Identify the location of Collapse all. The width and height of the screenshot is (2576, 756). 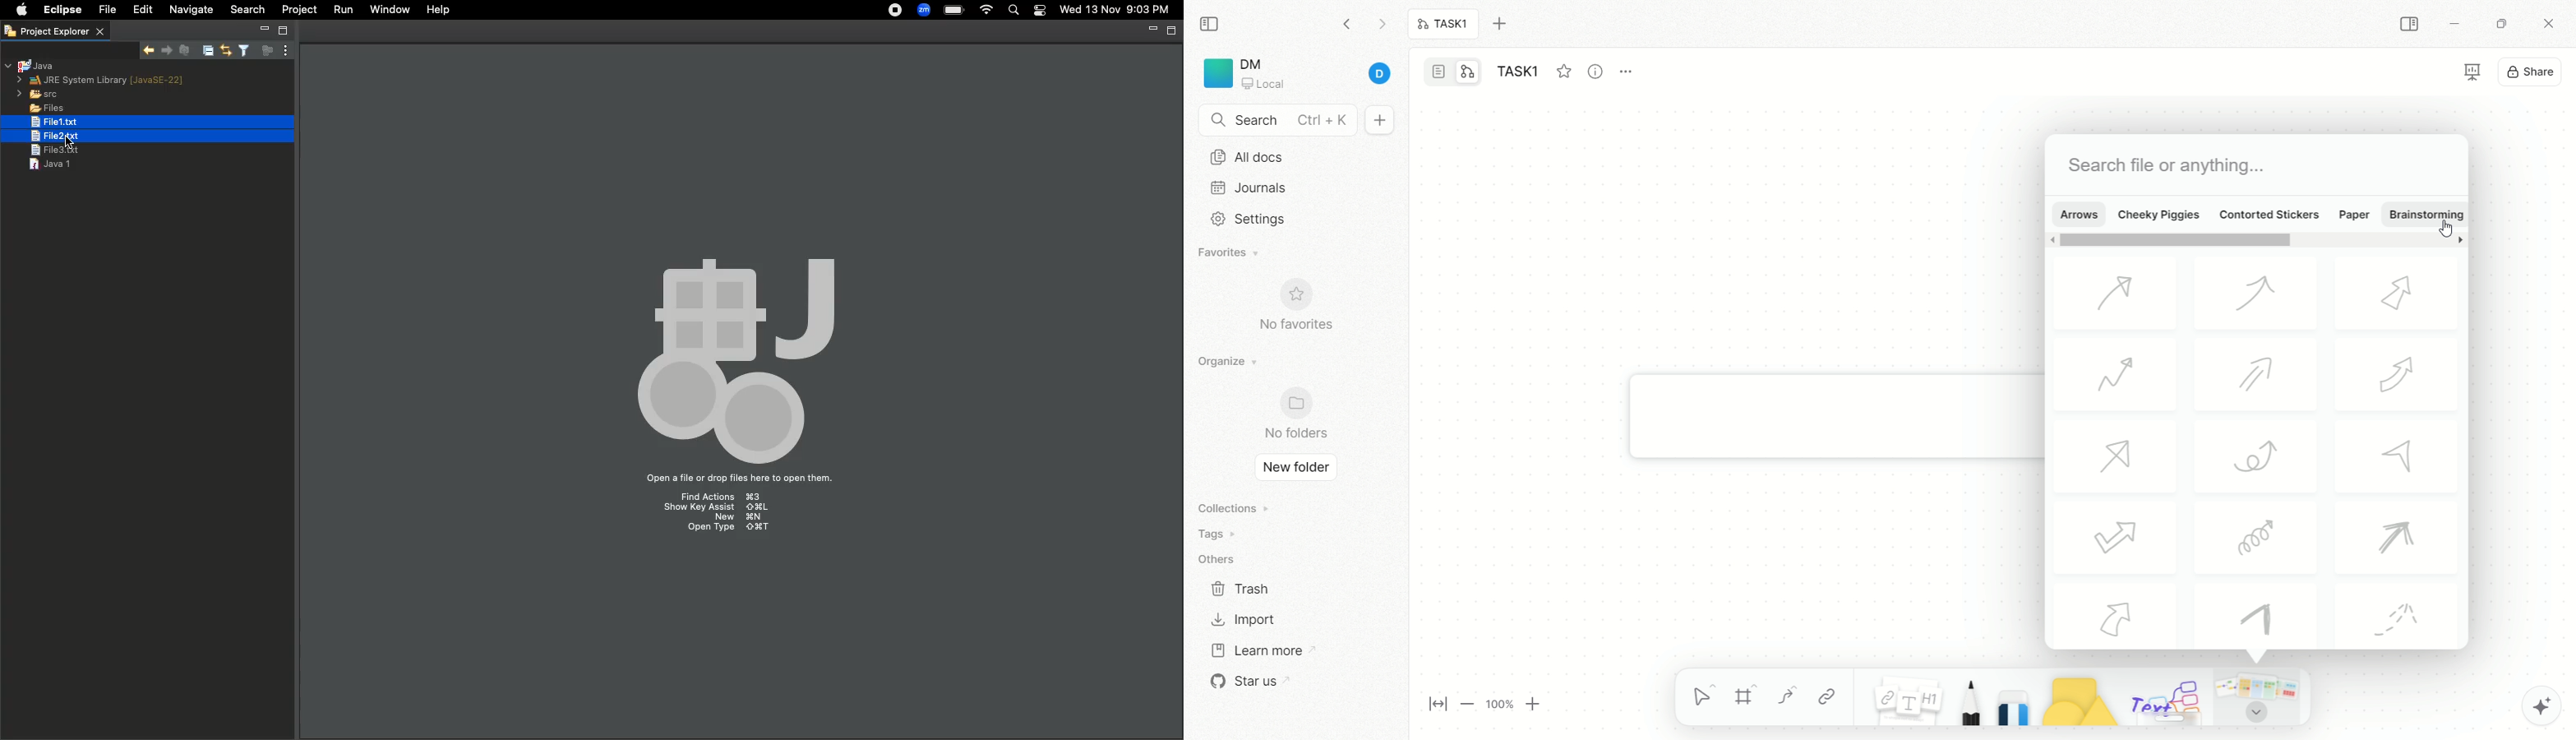
(205, 52).